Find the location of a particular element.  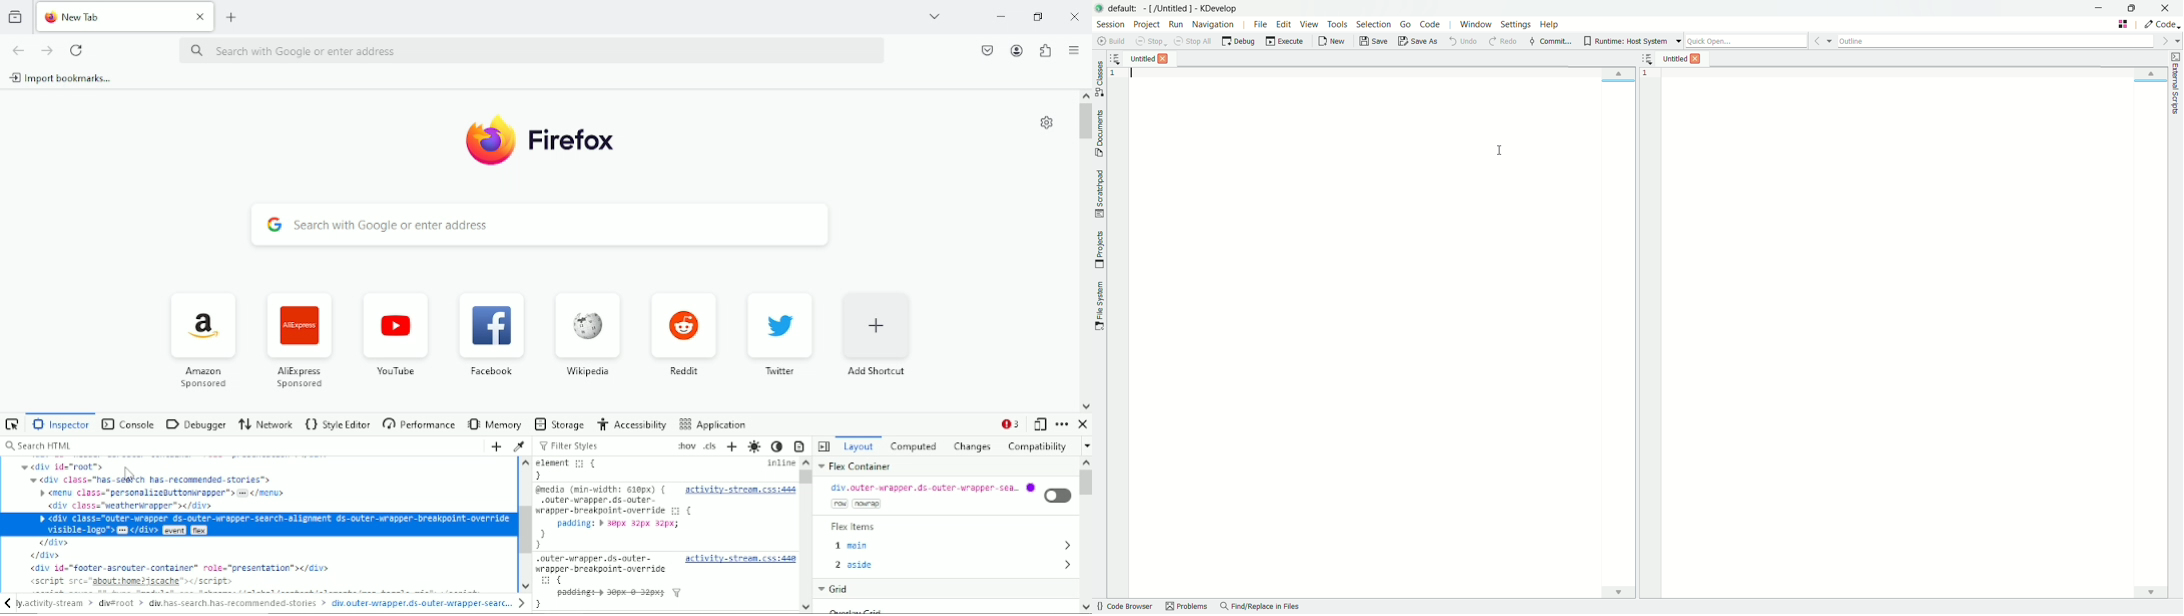

go back is located at coordinates (18, 50).